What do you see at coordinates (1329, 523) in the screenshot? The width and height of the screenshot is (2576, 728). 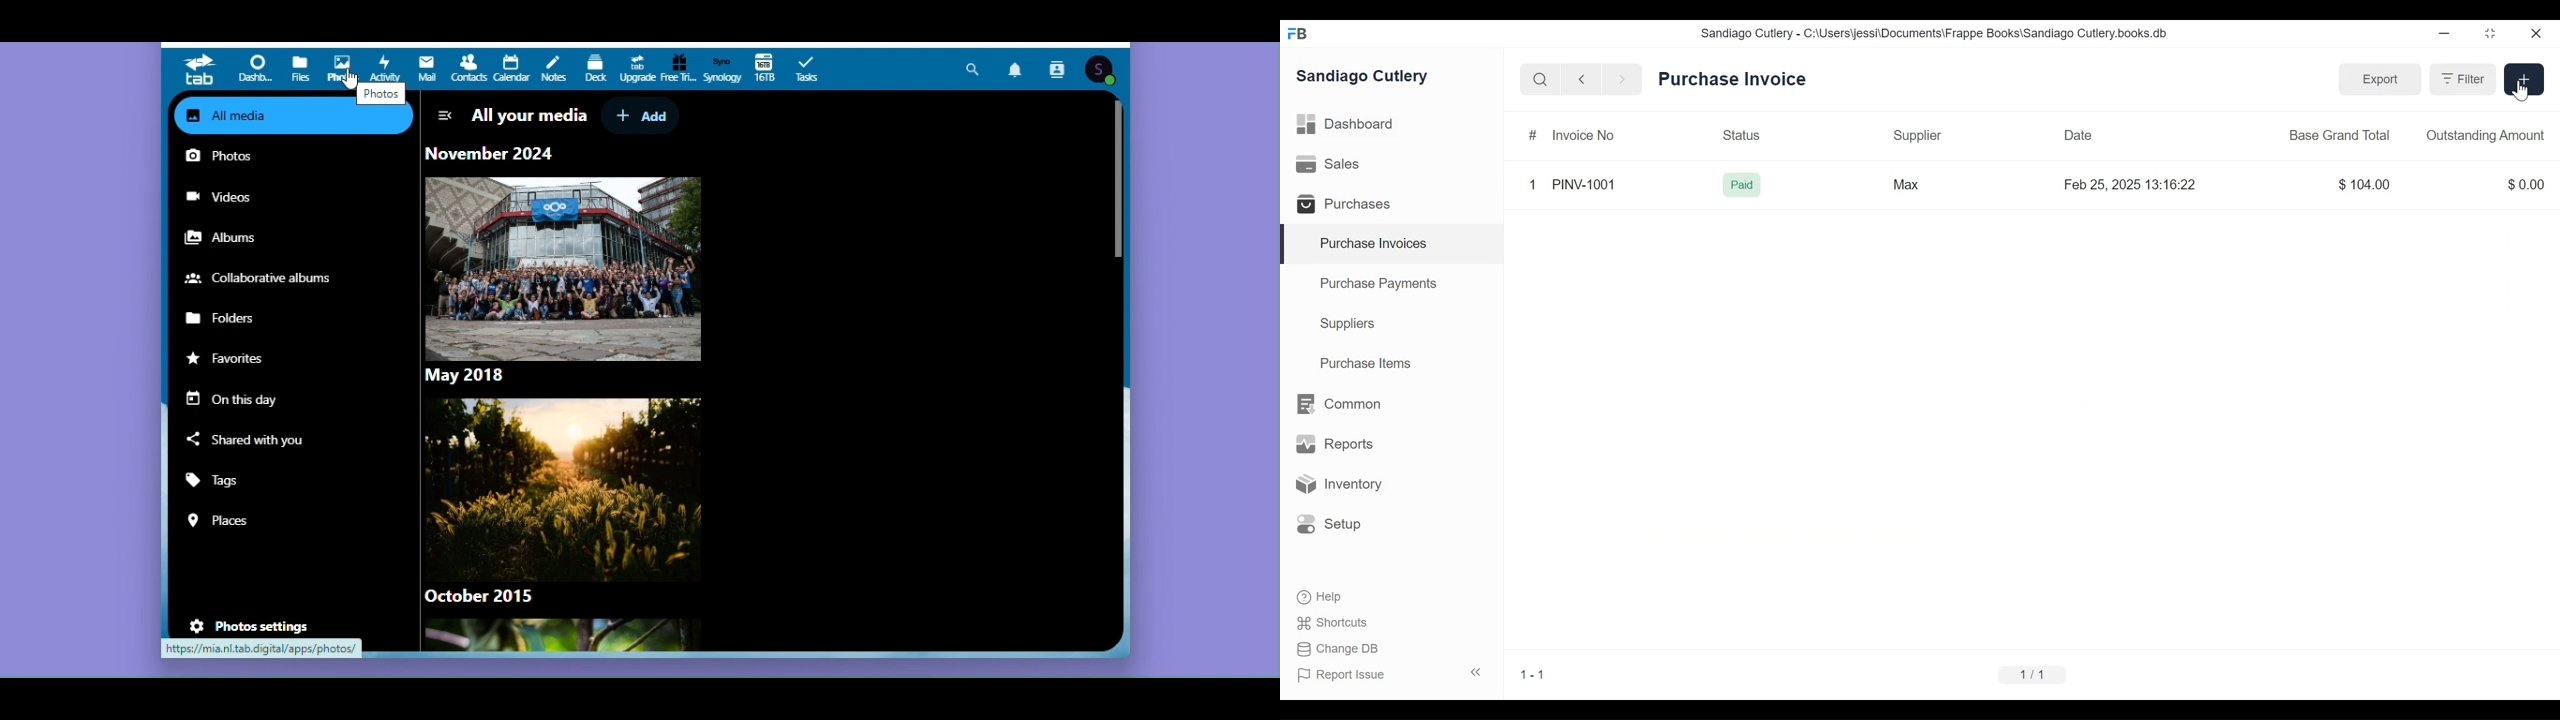 I see `Setup` at bounding box center [1329, 523].